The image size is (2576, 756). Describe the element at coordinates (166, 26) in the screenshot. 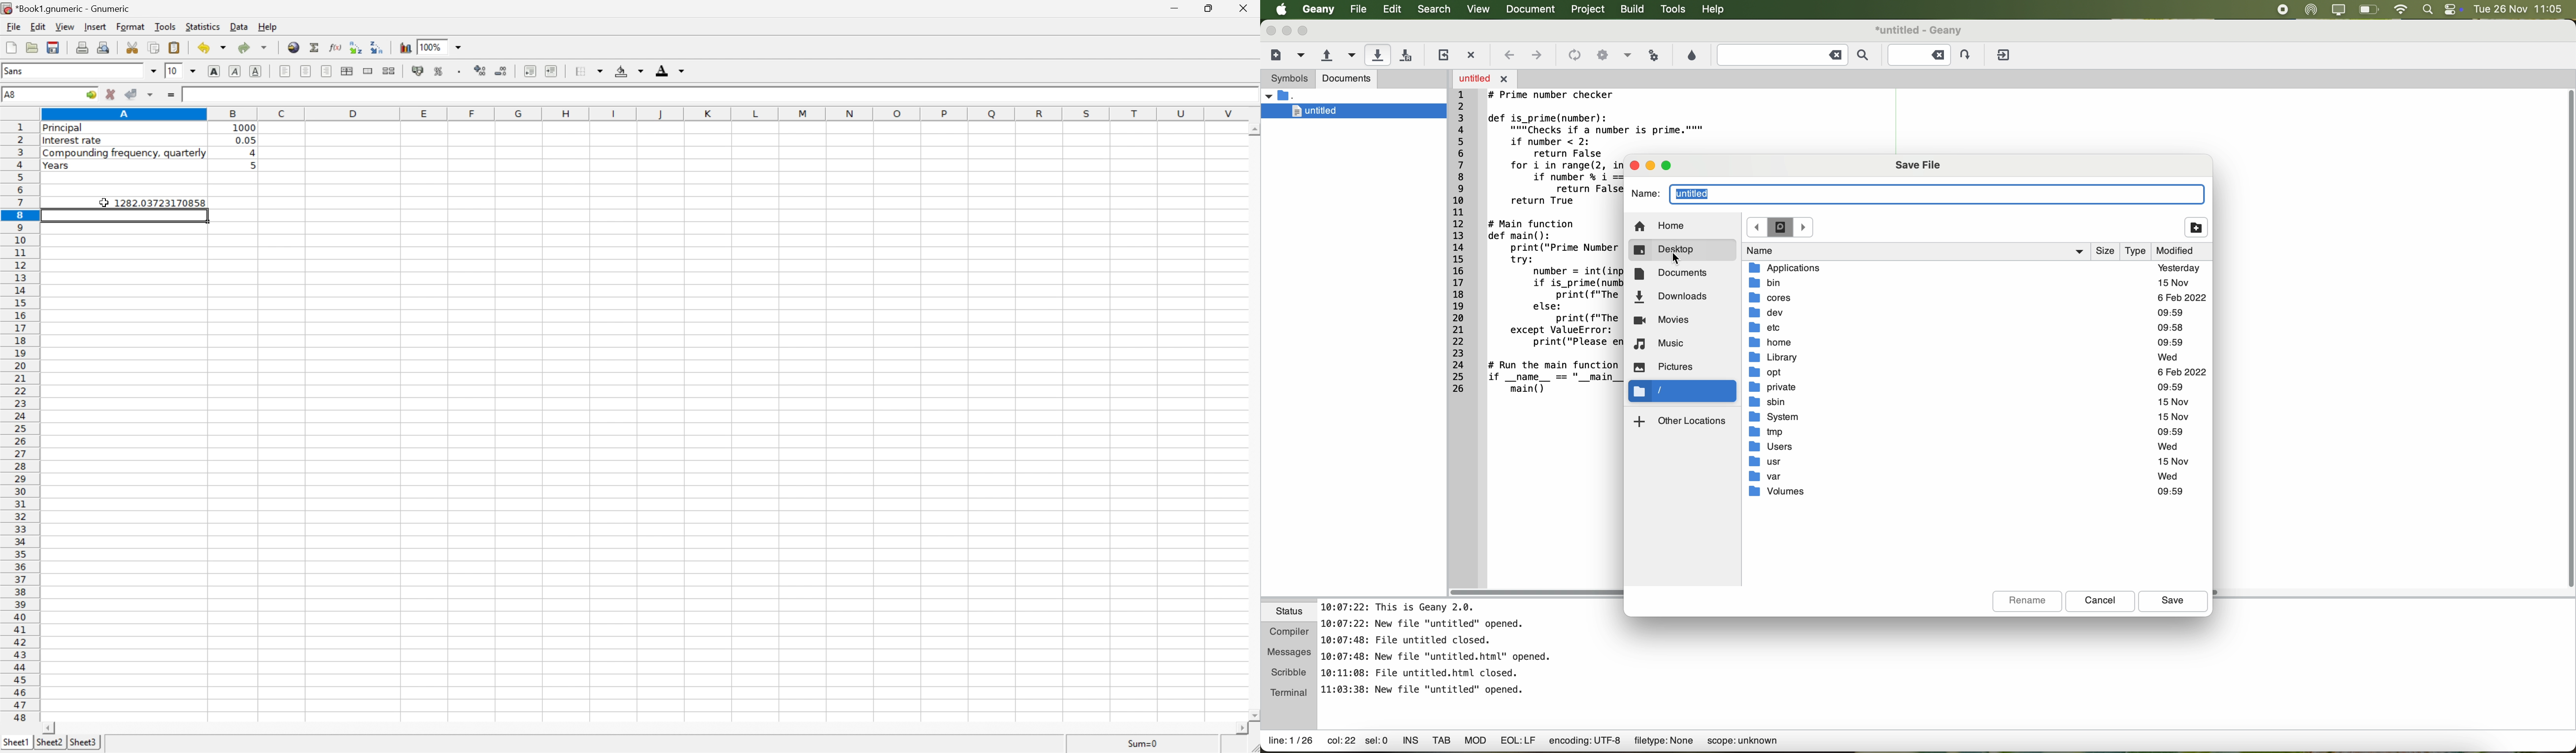

I see `tools` at that location.